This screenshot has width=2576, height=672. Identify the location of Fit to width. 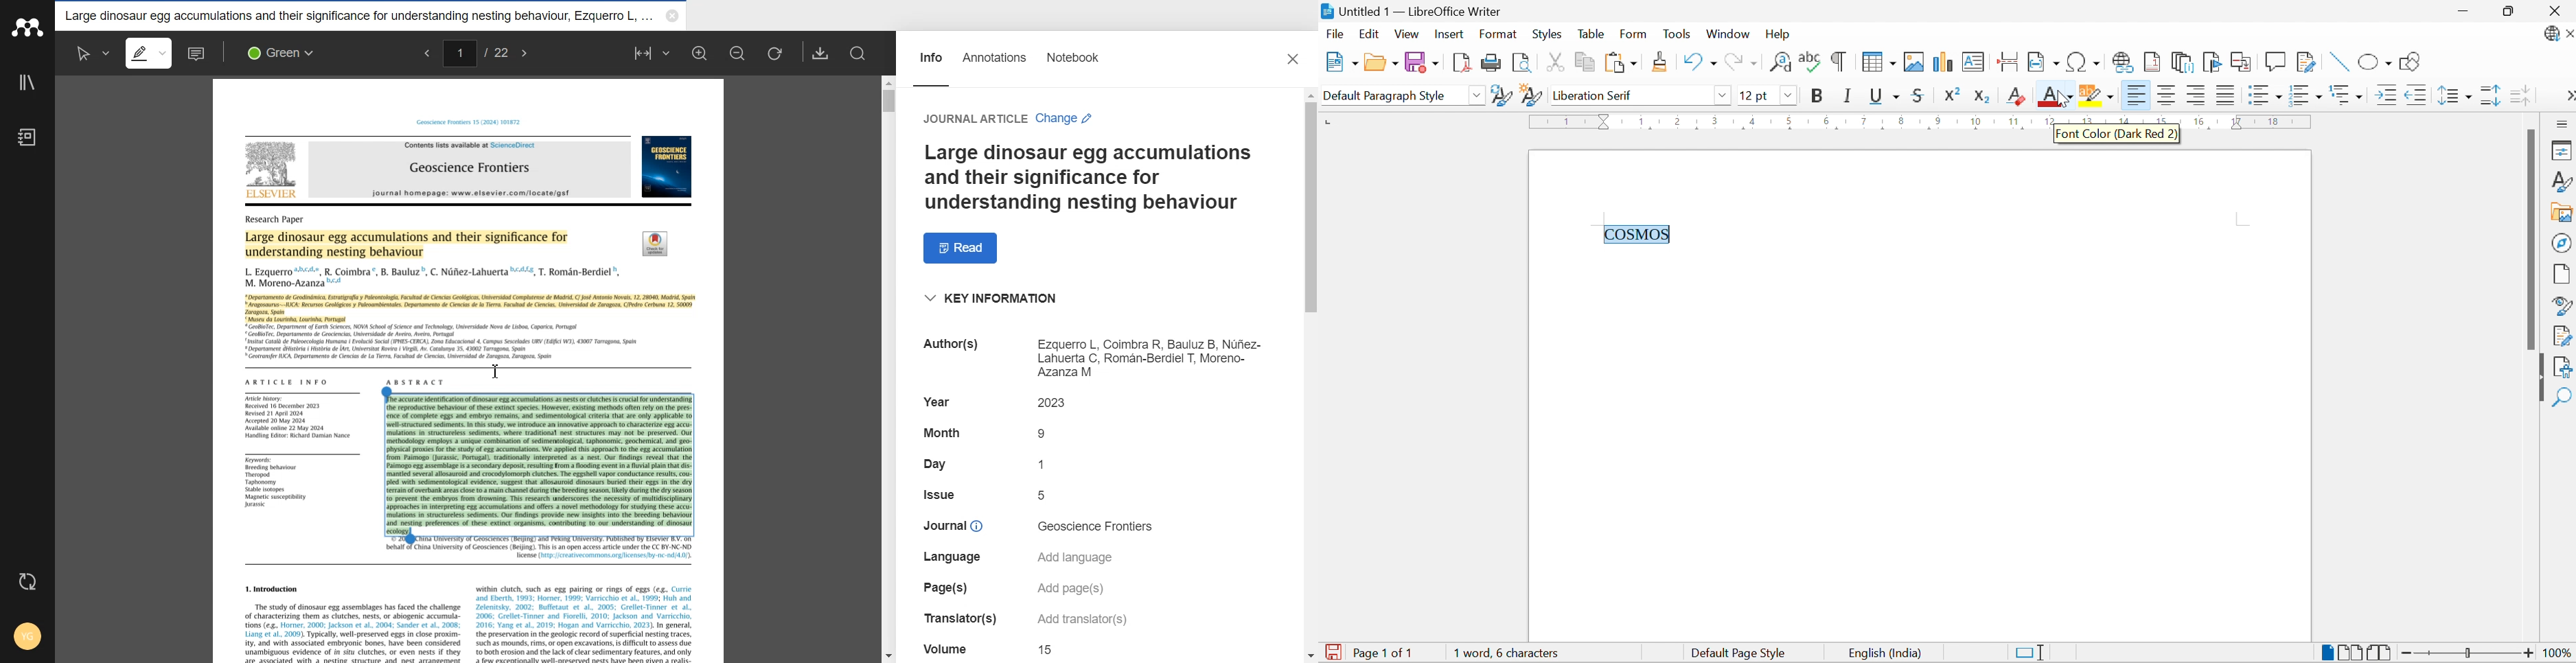
(652, 52).